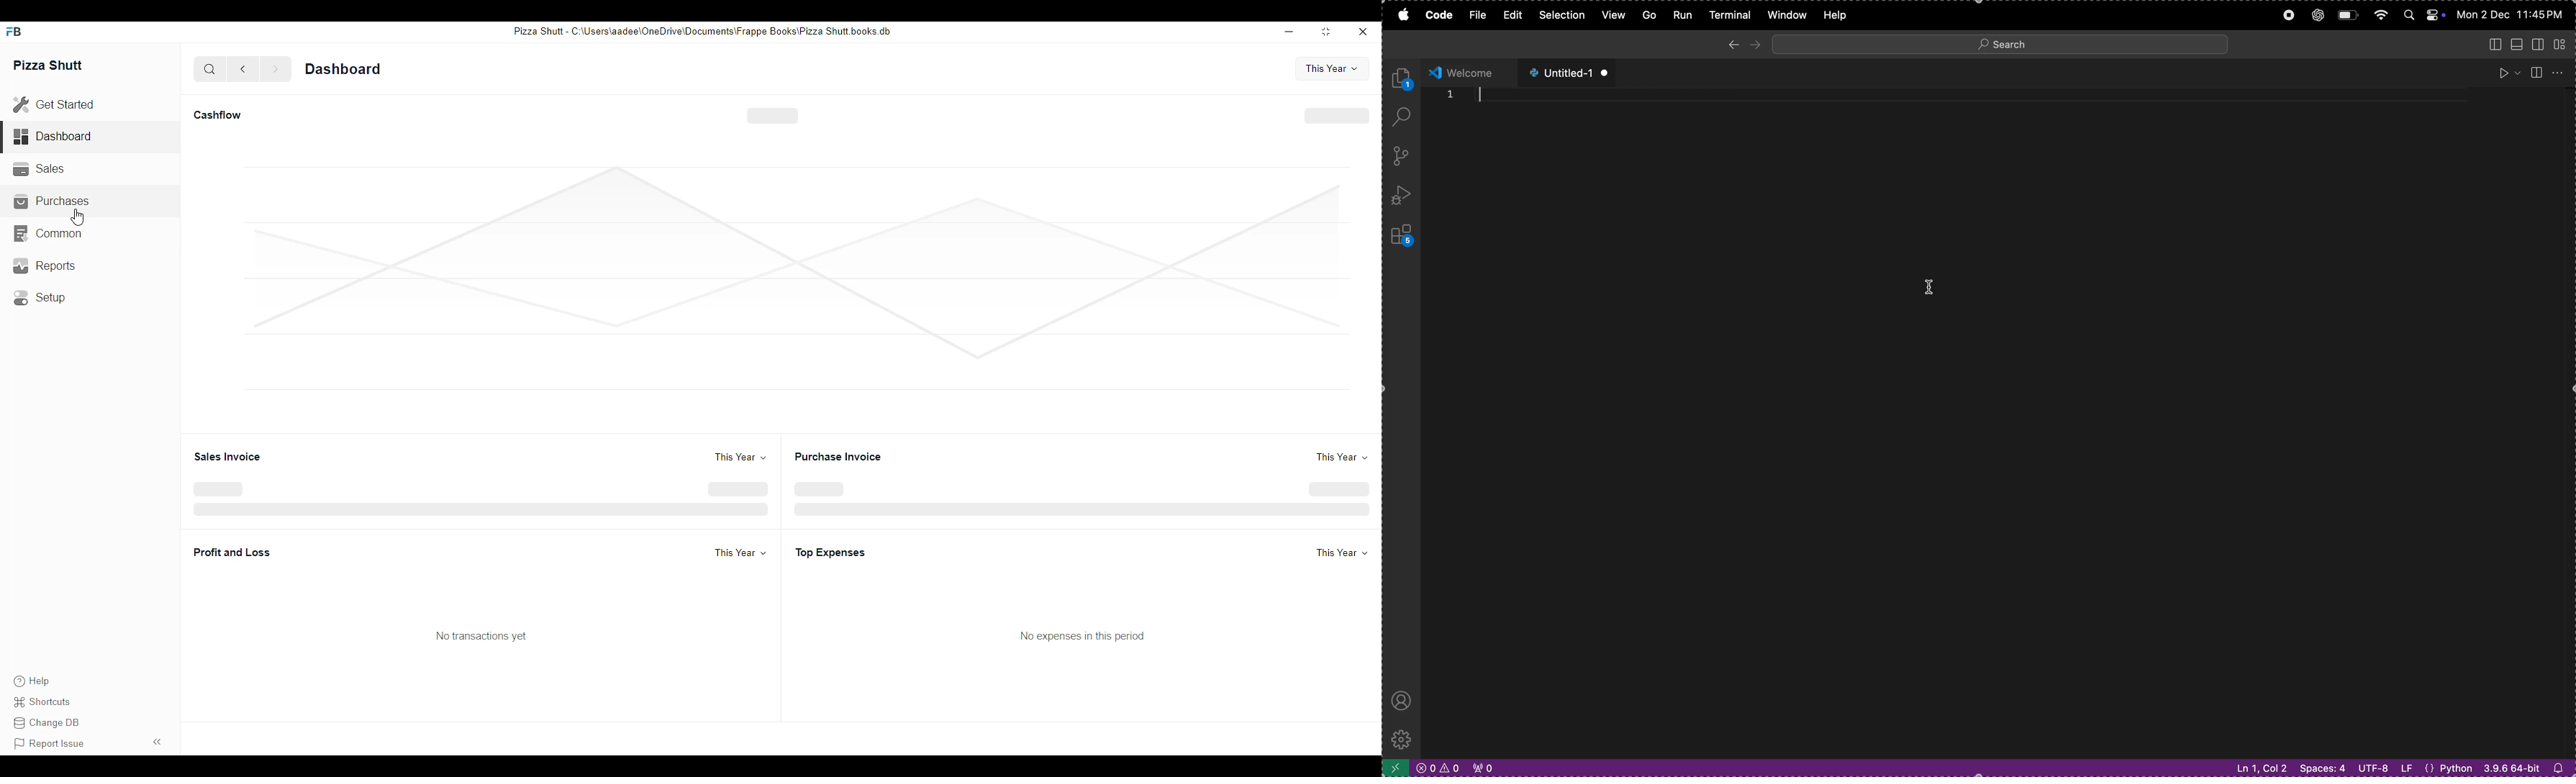  Describe the element at coordinates (1756, 44) in the screenshot. I see `forward` at that location.